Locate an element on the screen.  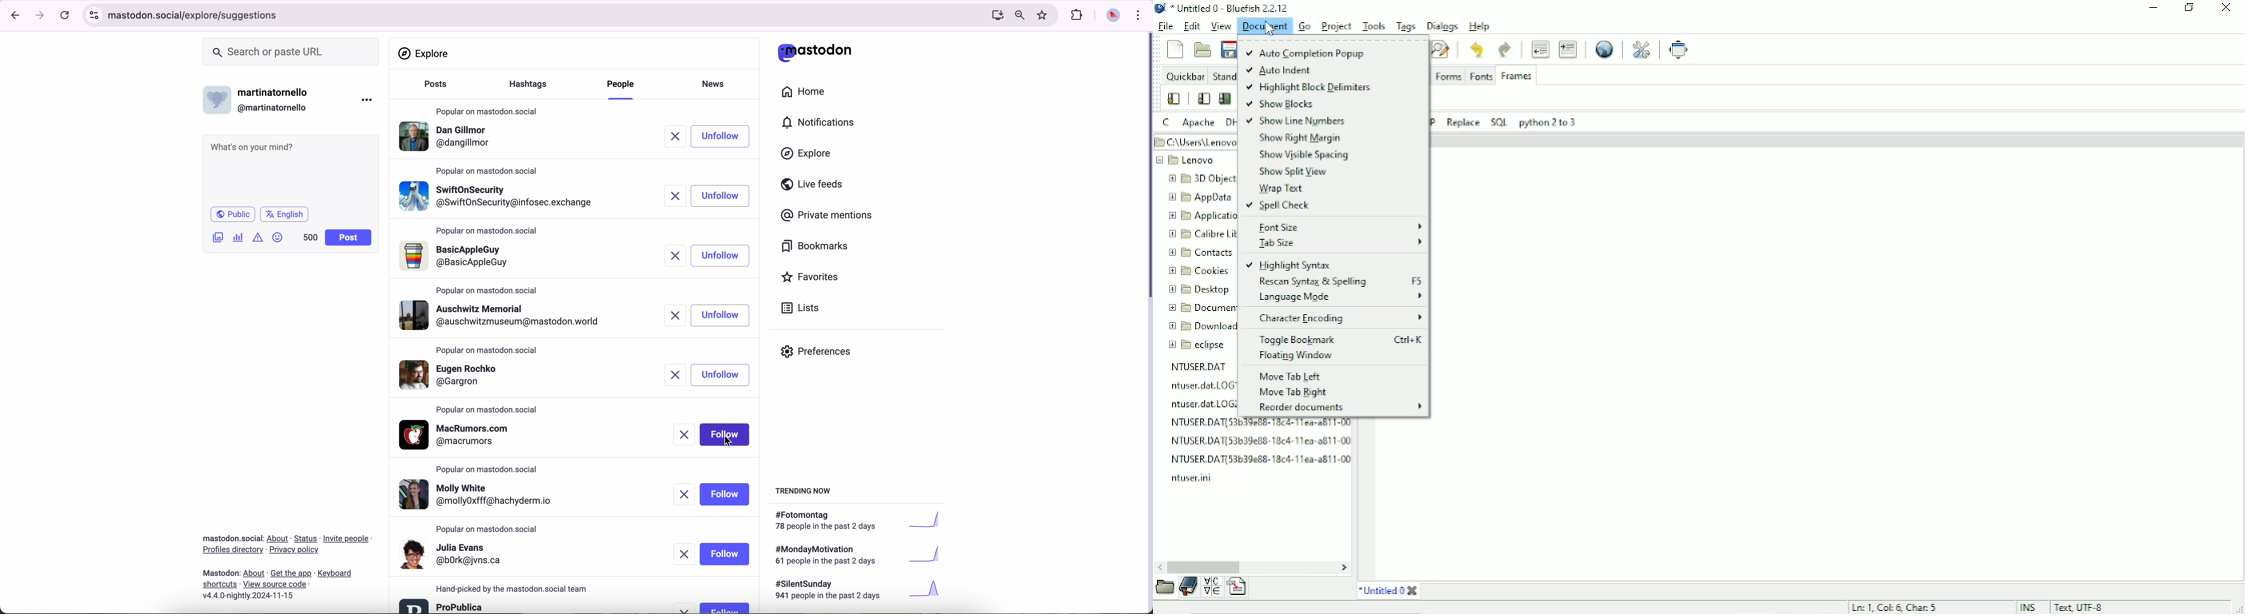
Auto indent is located at coordinates (1279, 70).